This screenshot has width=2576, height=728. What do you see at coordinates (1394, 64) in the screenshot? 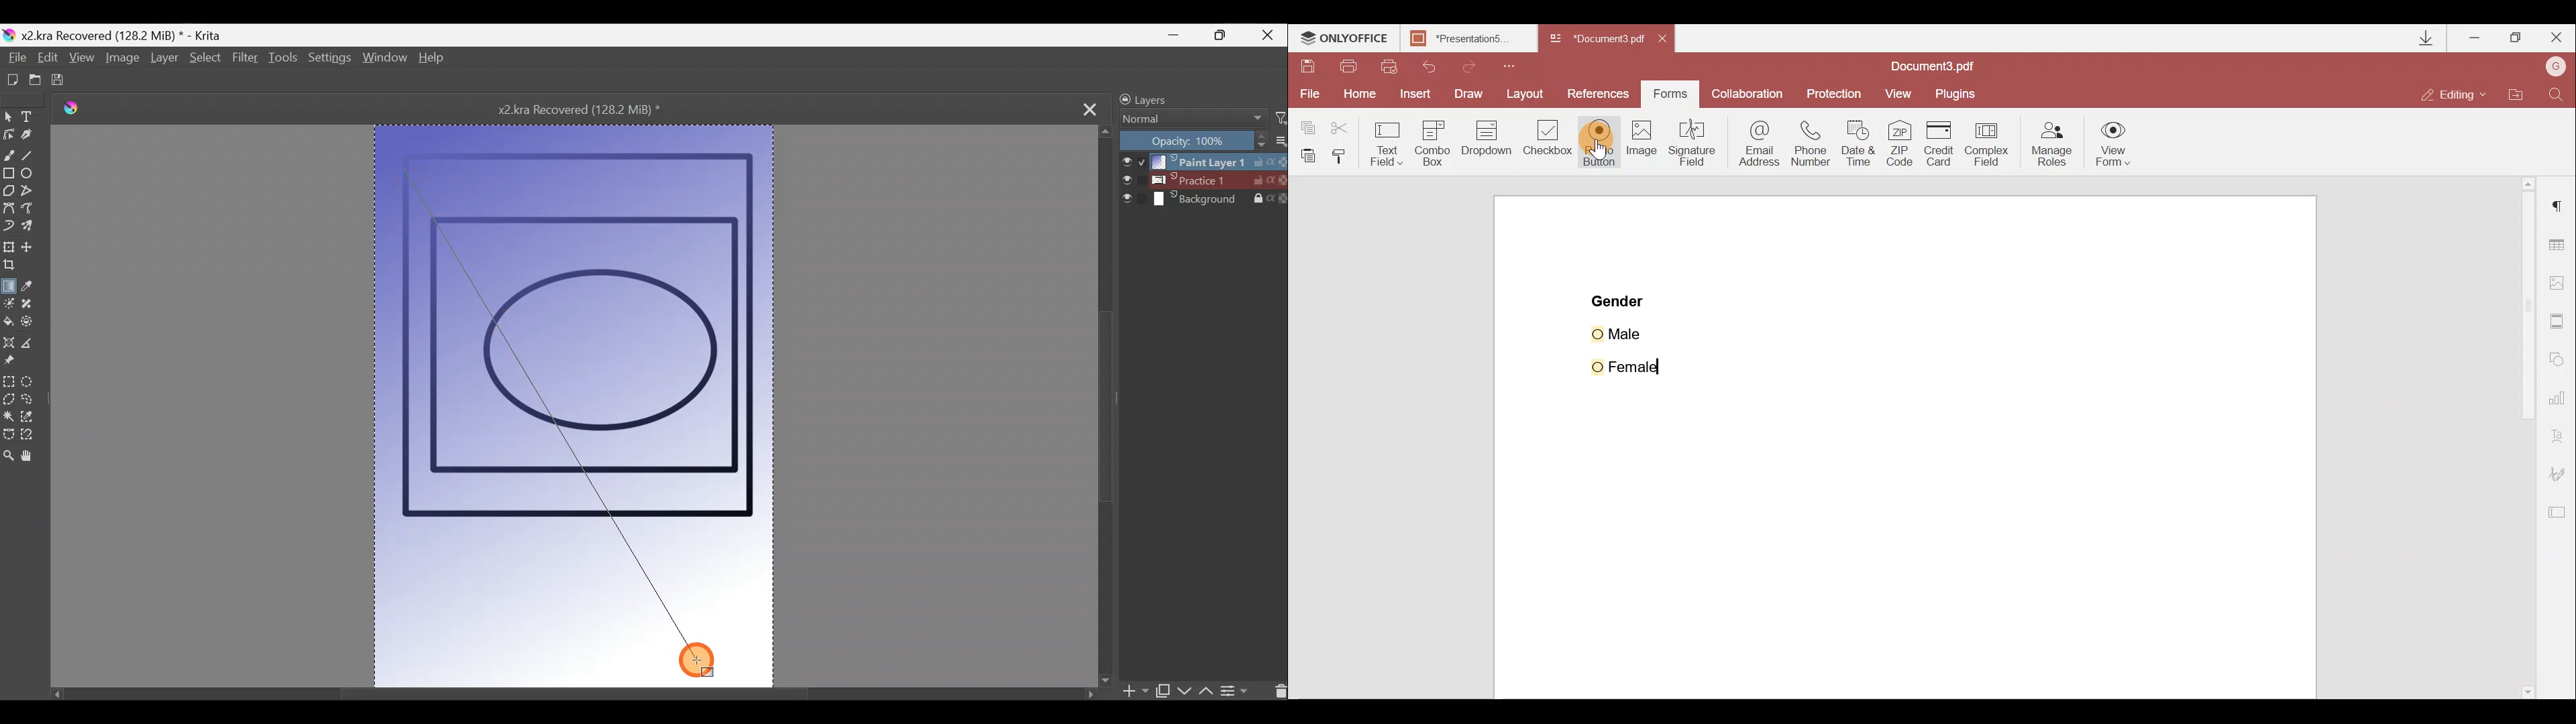
I see `Quick print` at bounding box center [1394, 64].